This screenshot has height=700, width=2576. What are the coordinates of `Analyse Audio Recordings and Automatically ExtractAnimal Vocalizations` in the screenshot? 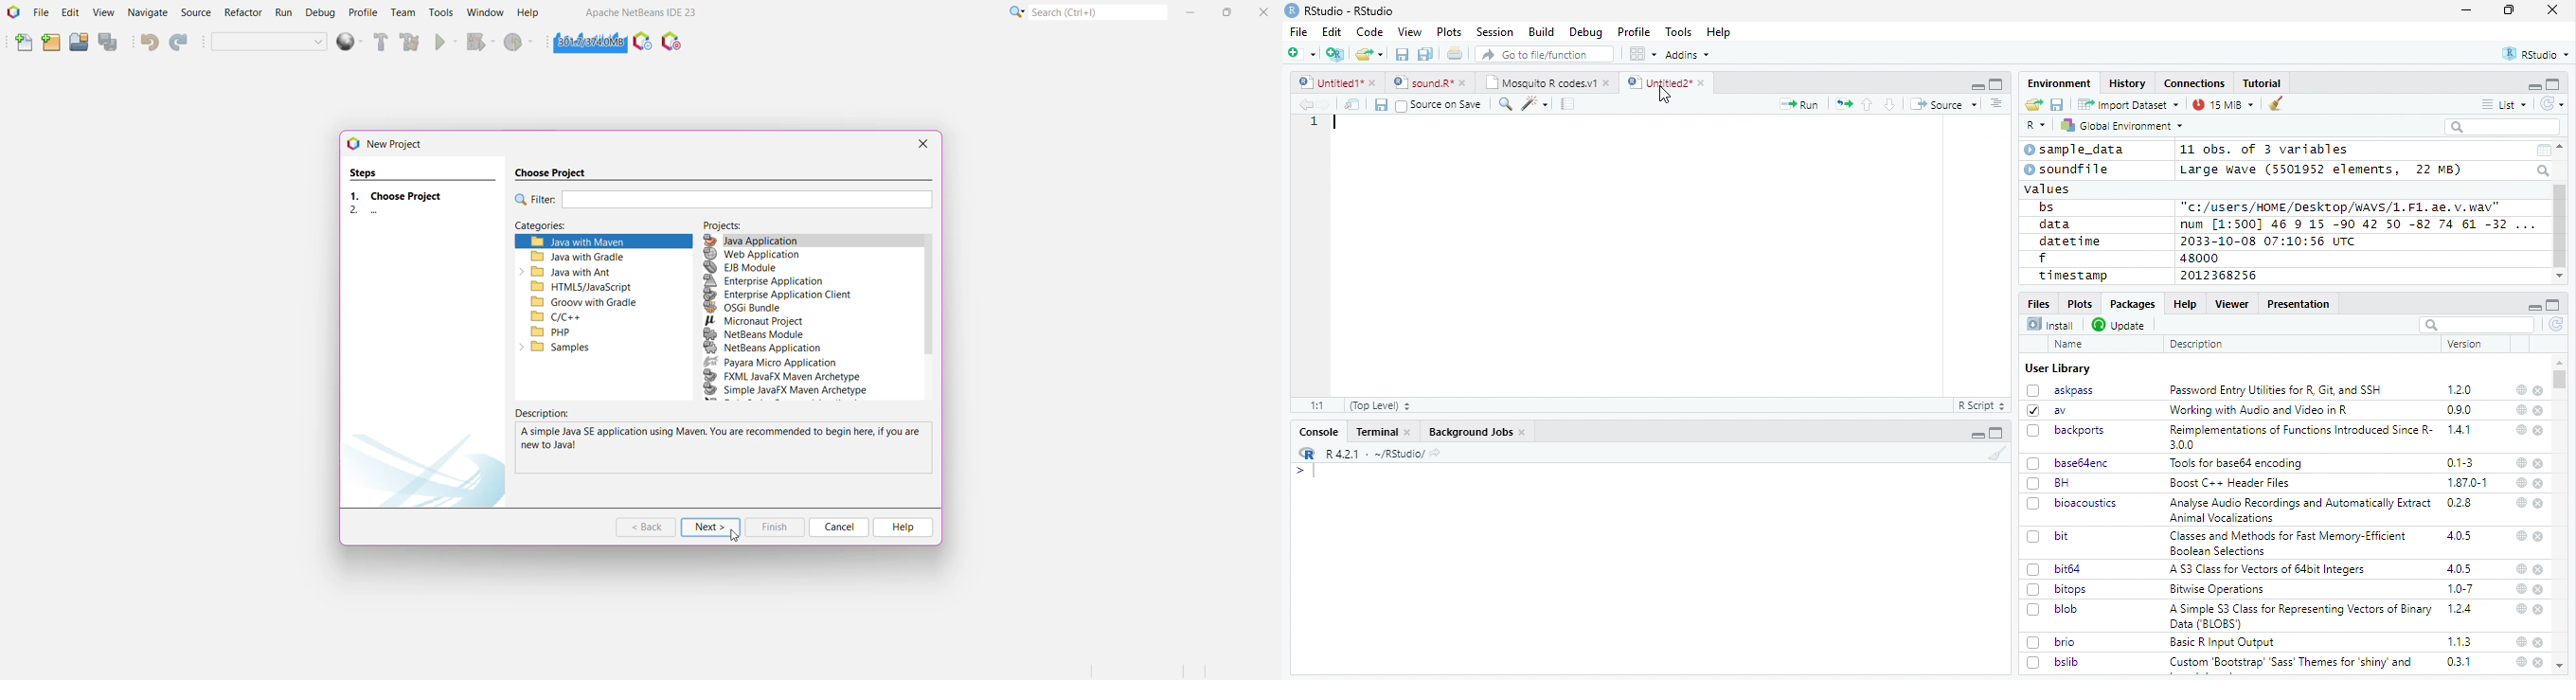 It's located at (2297, 510).